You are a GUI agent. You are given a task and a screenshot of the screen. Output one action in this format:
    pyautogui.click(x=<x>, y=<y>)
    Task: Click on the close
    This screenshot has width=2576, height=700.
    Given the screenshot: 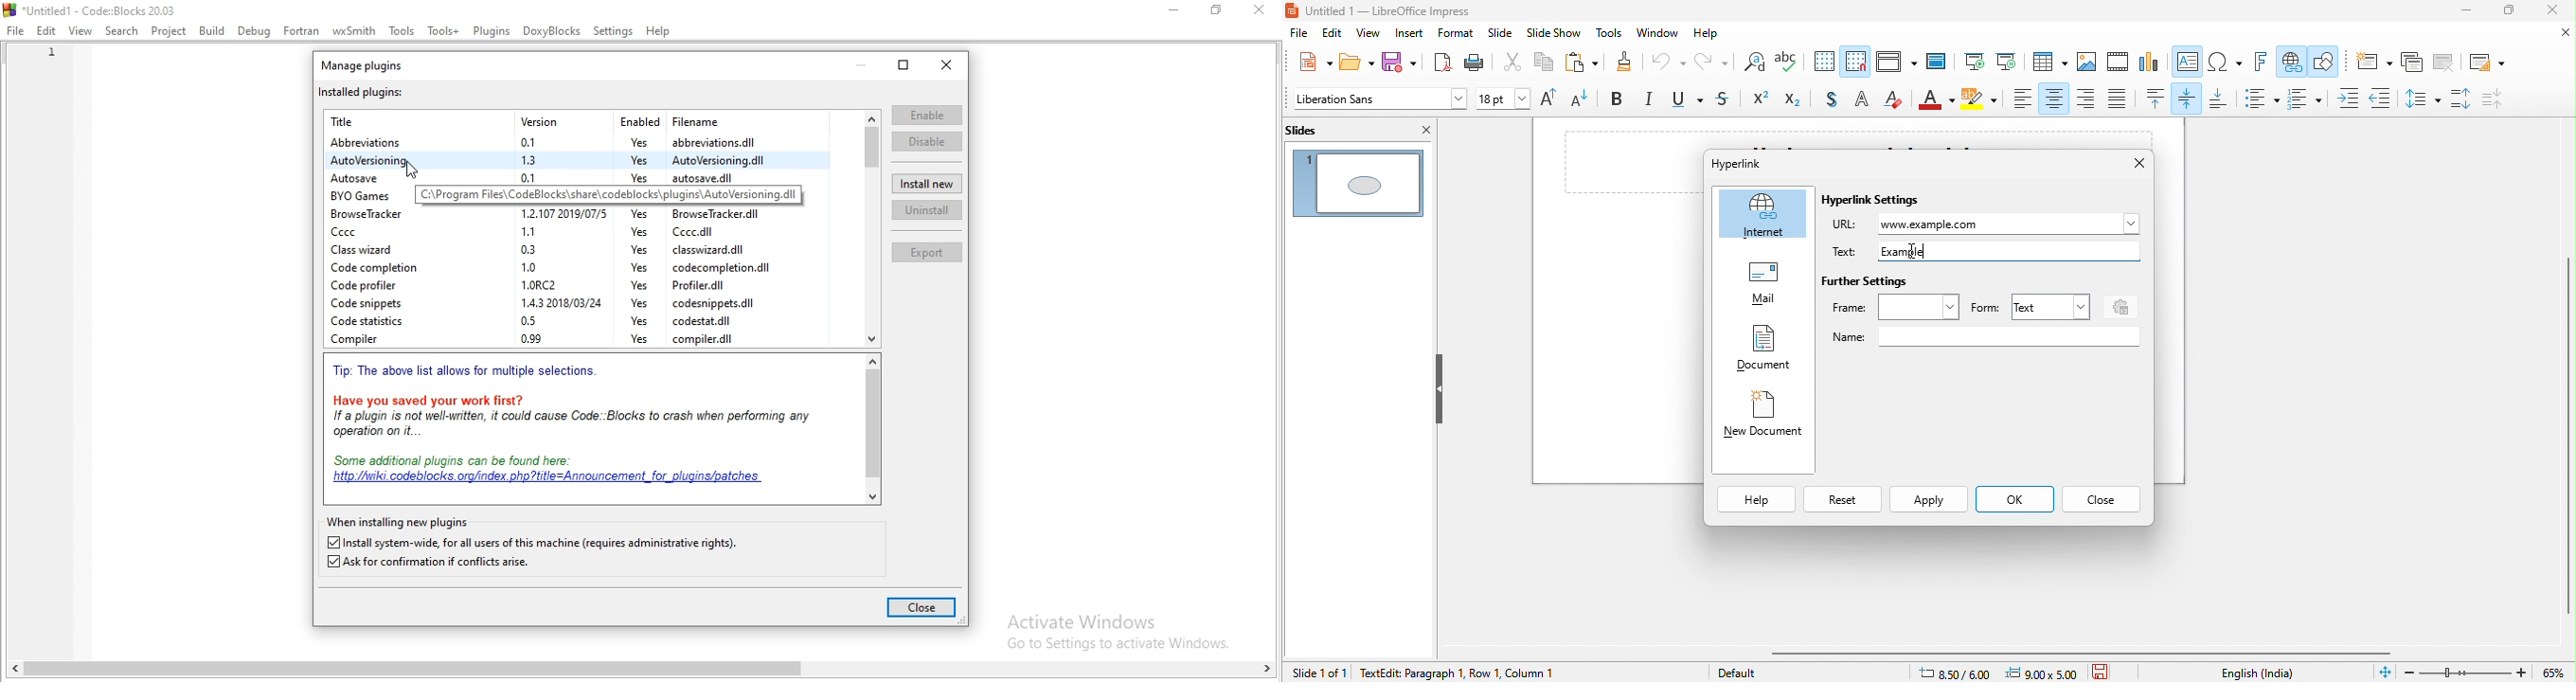 What is the action you would take?
    pyautogui.click(x=2131, y=164)
    